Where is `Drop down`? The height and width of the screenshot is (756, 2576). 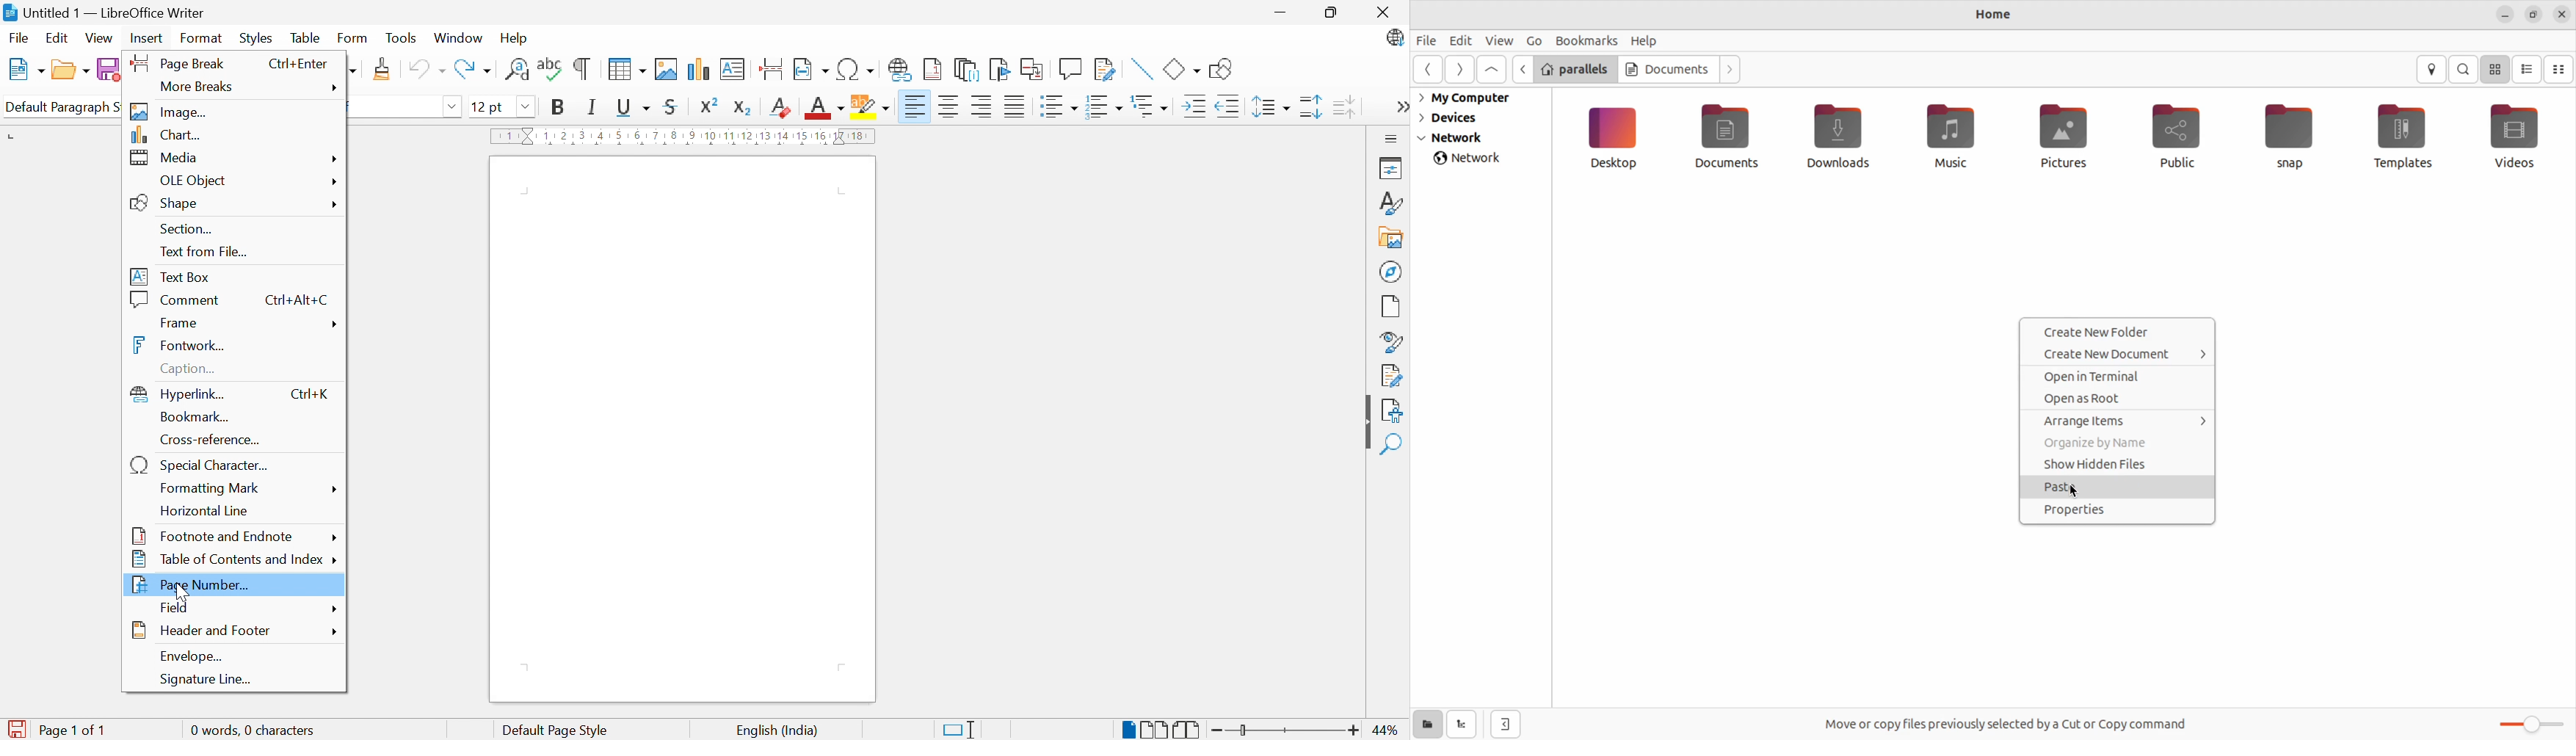
Drop down is located at coordinates (454, 107).